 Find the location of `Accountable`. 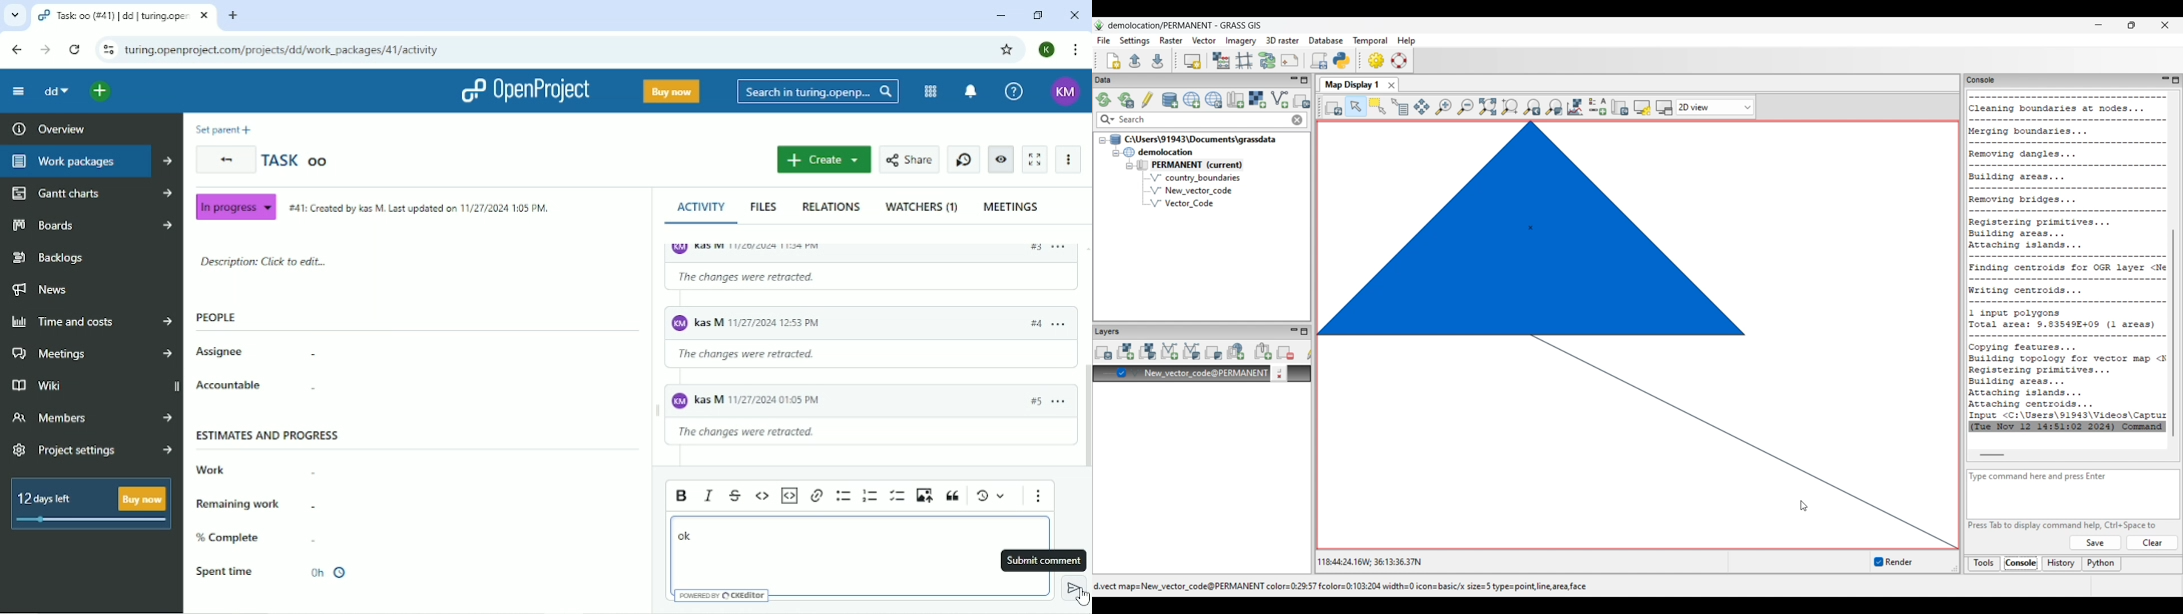

Accountable is located at coordinates (256, 386).